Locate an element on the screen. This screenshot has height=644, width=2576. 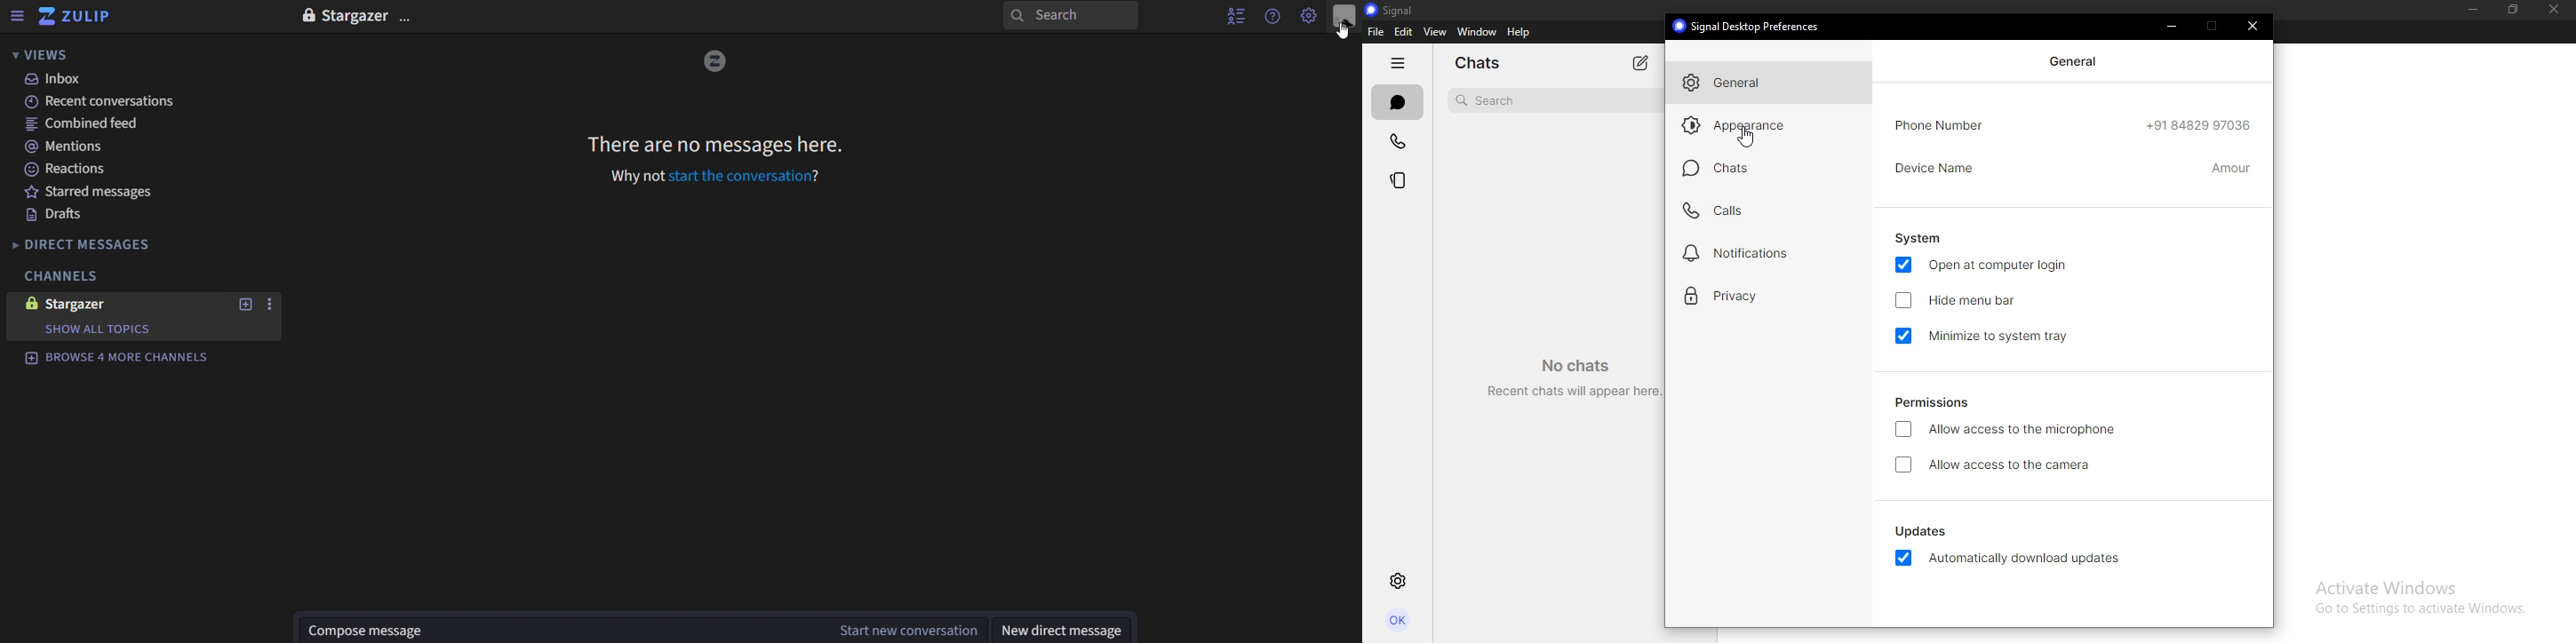
main menu is located at coordinates (1309, 17).